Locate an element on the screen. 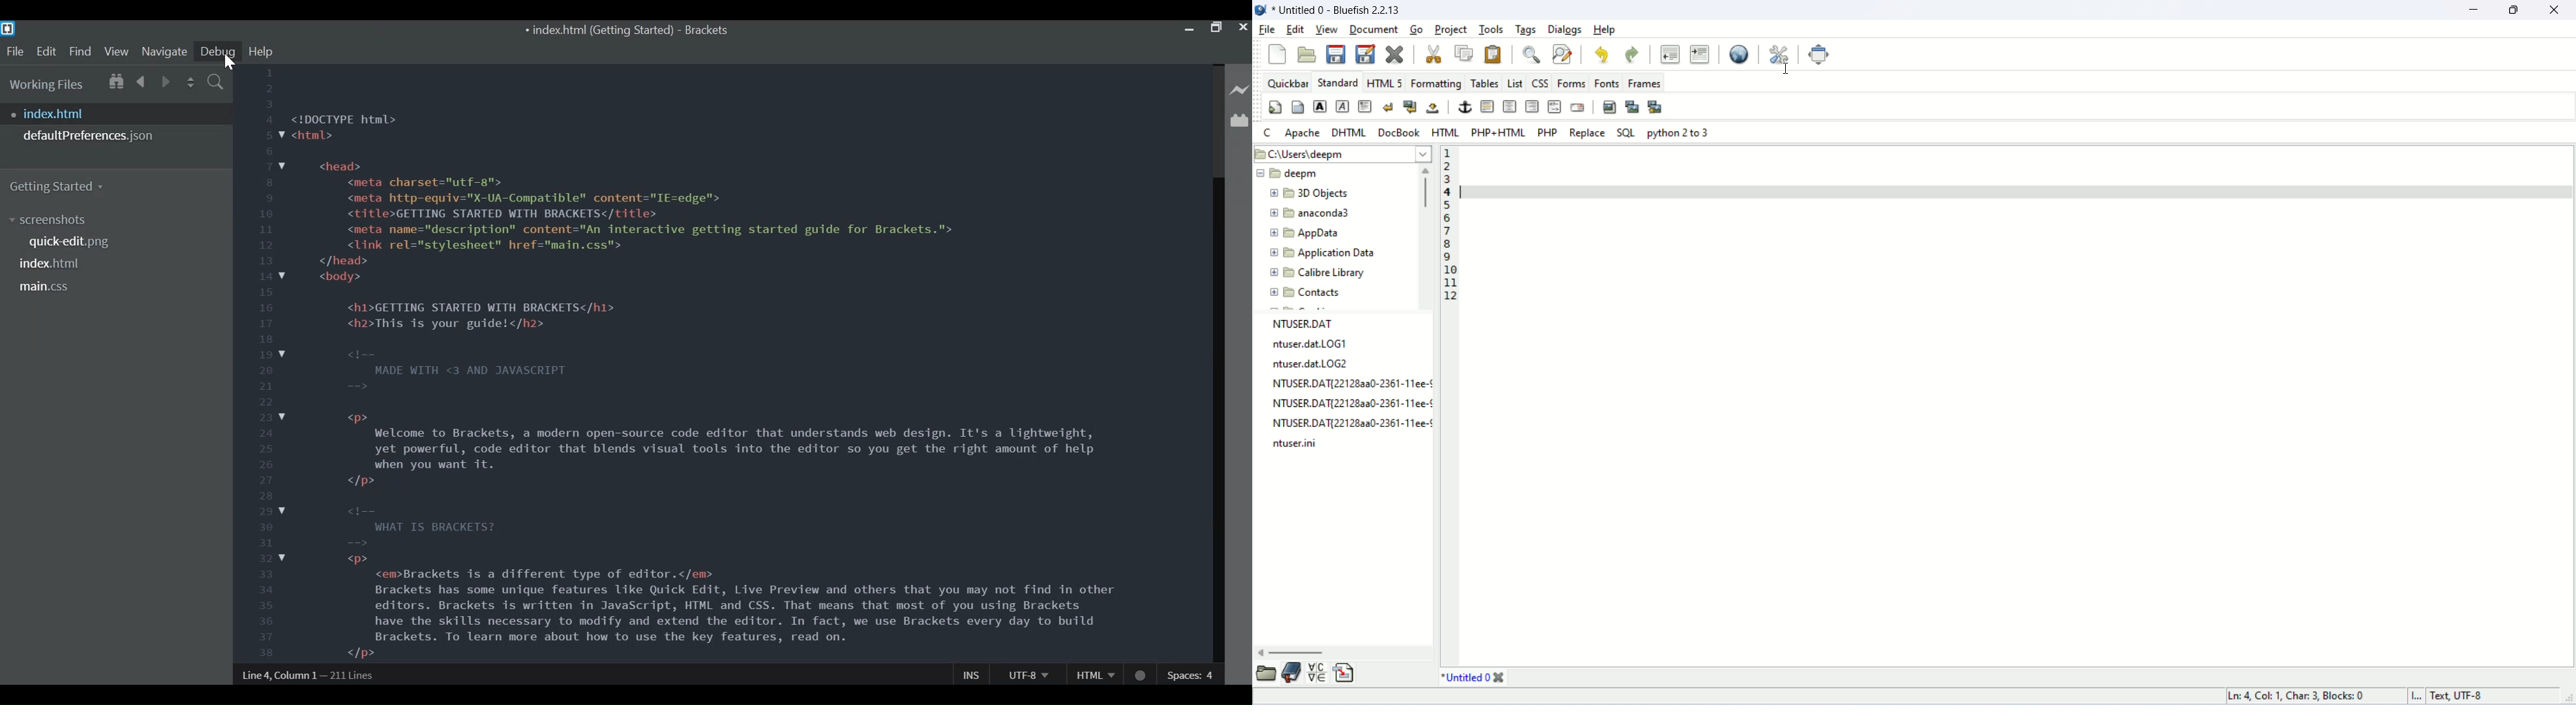  Restore is located at coordinates (1216, 28).